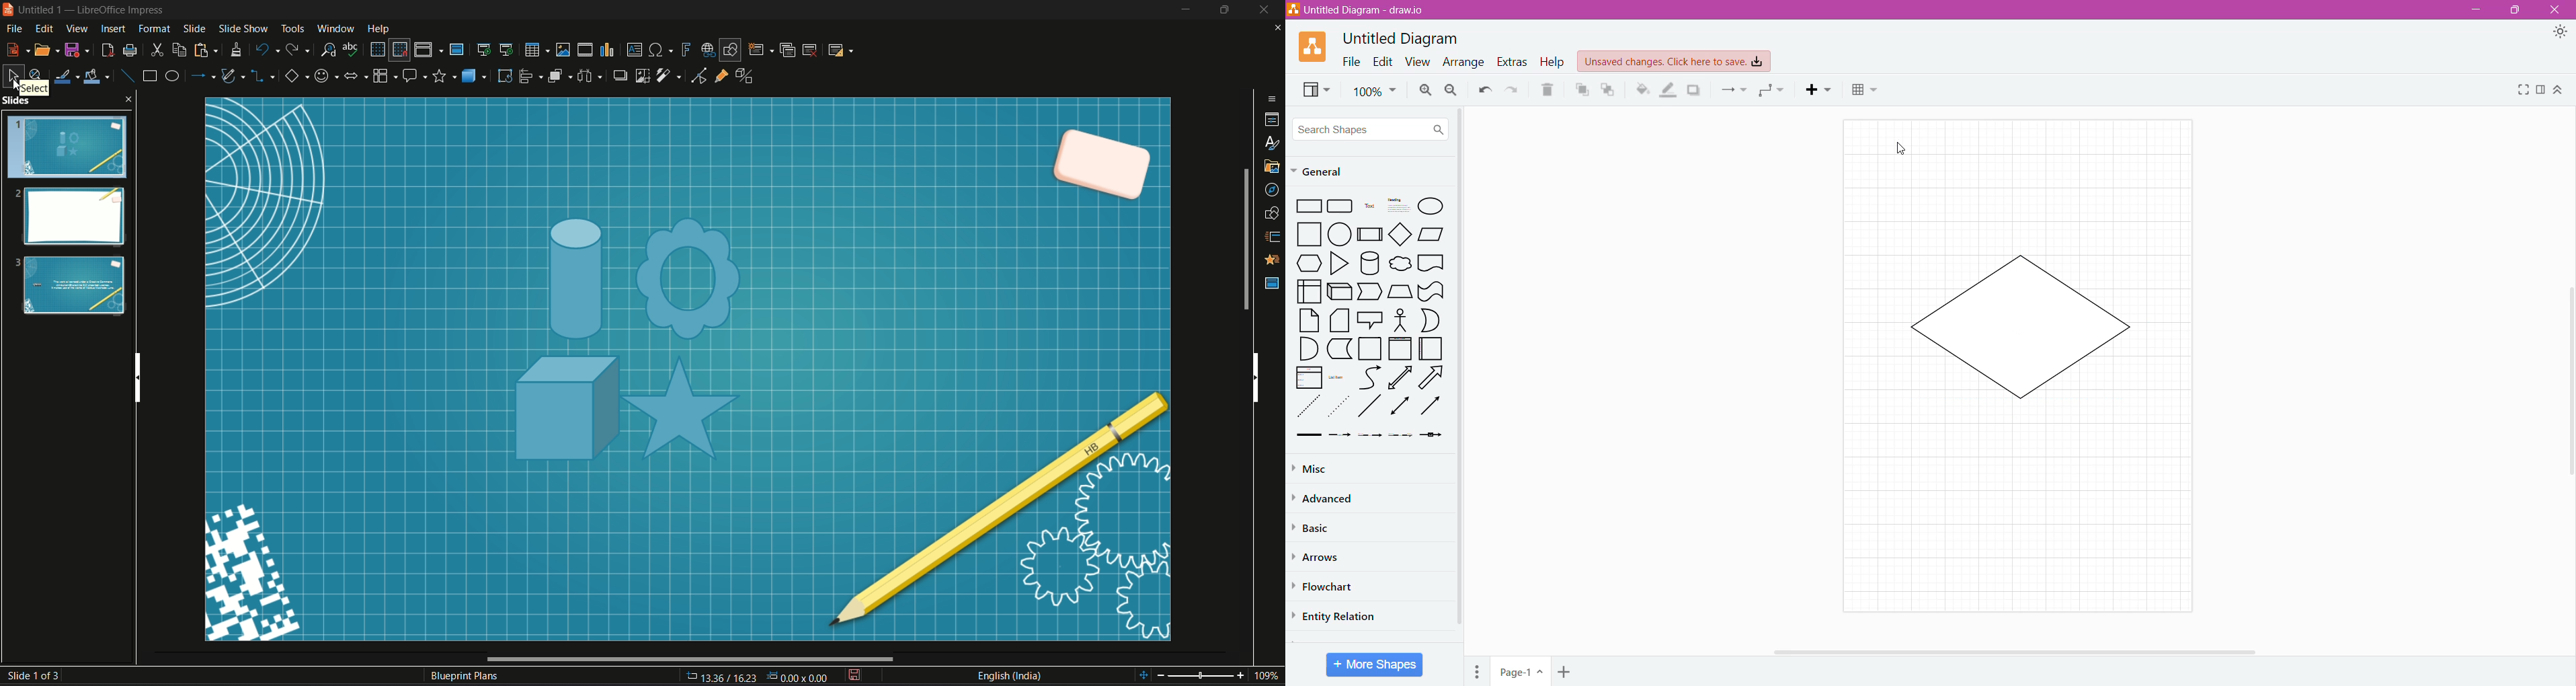 The width and height of the screenshot is (2576, 700). What do you see at coordinates (355, 78) in the screenshot?
I see `block arrows` at bounding box center [355, 78].